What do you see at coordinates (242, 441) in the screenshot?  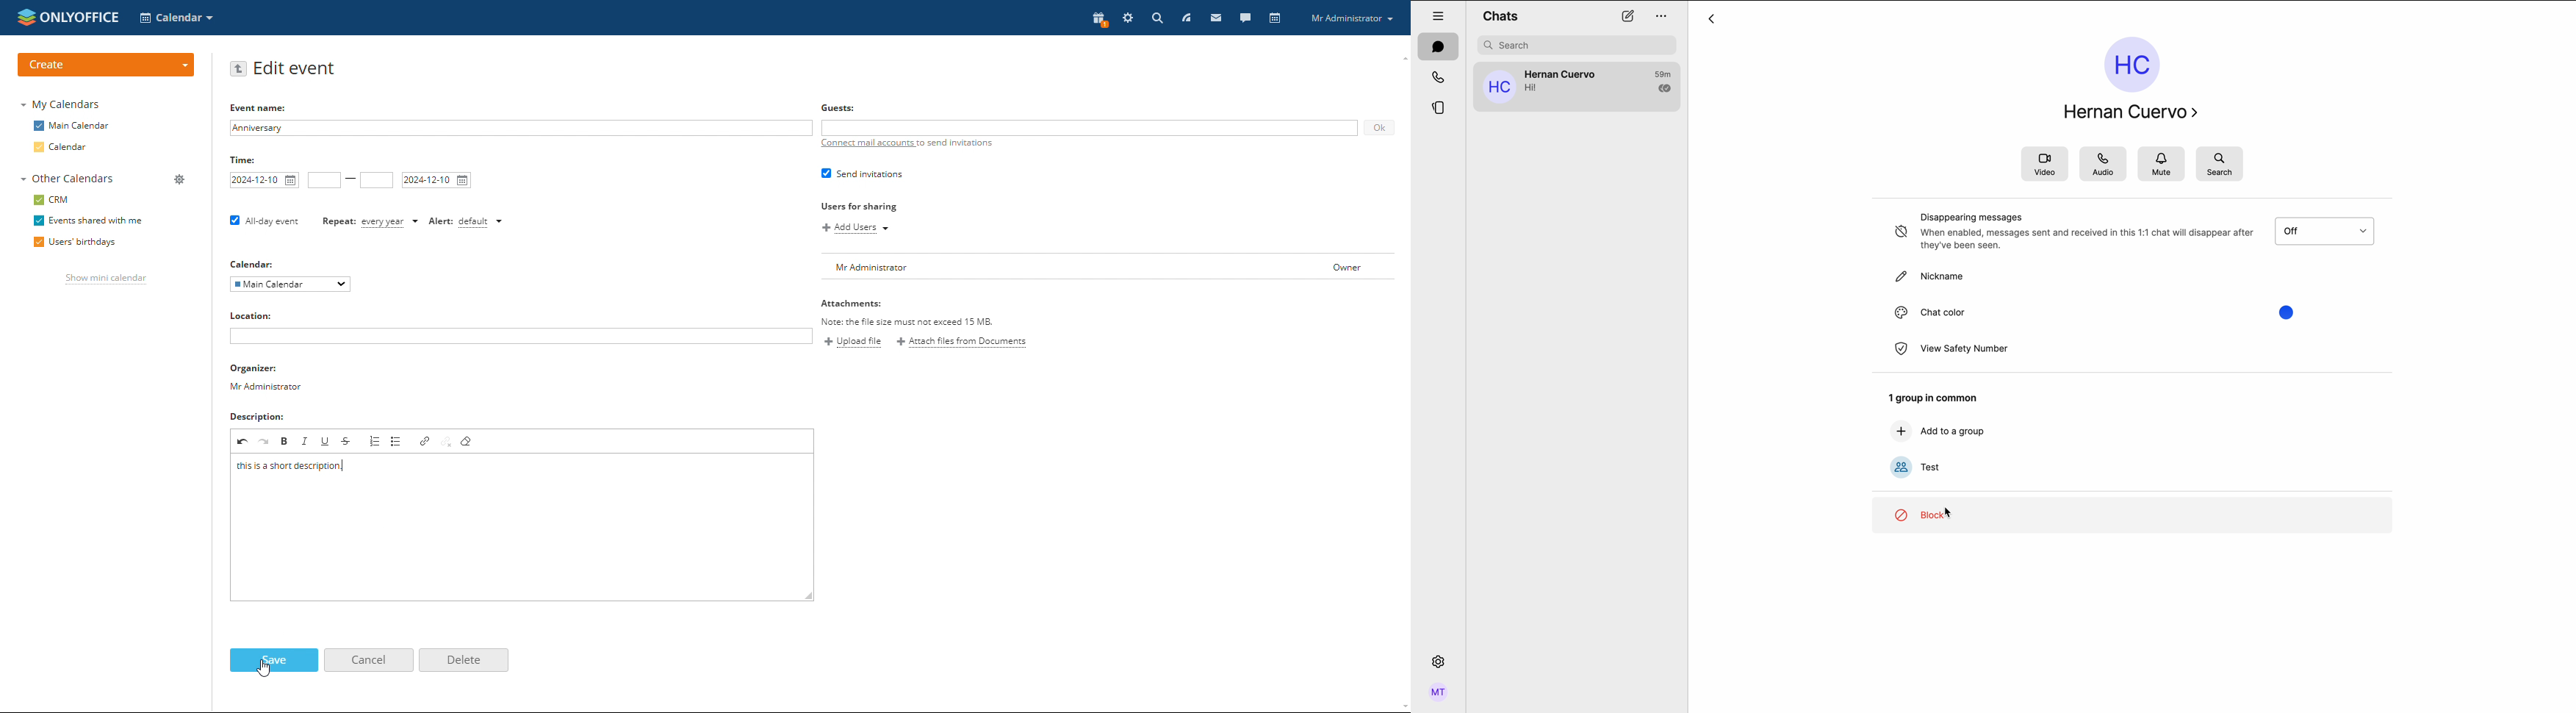 I see `undo` at bounding box center [242, 441].